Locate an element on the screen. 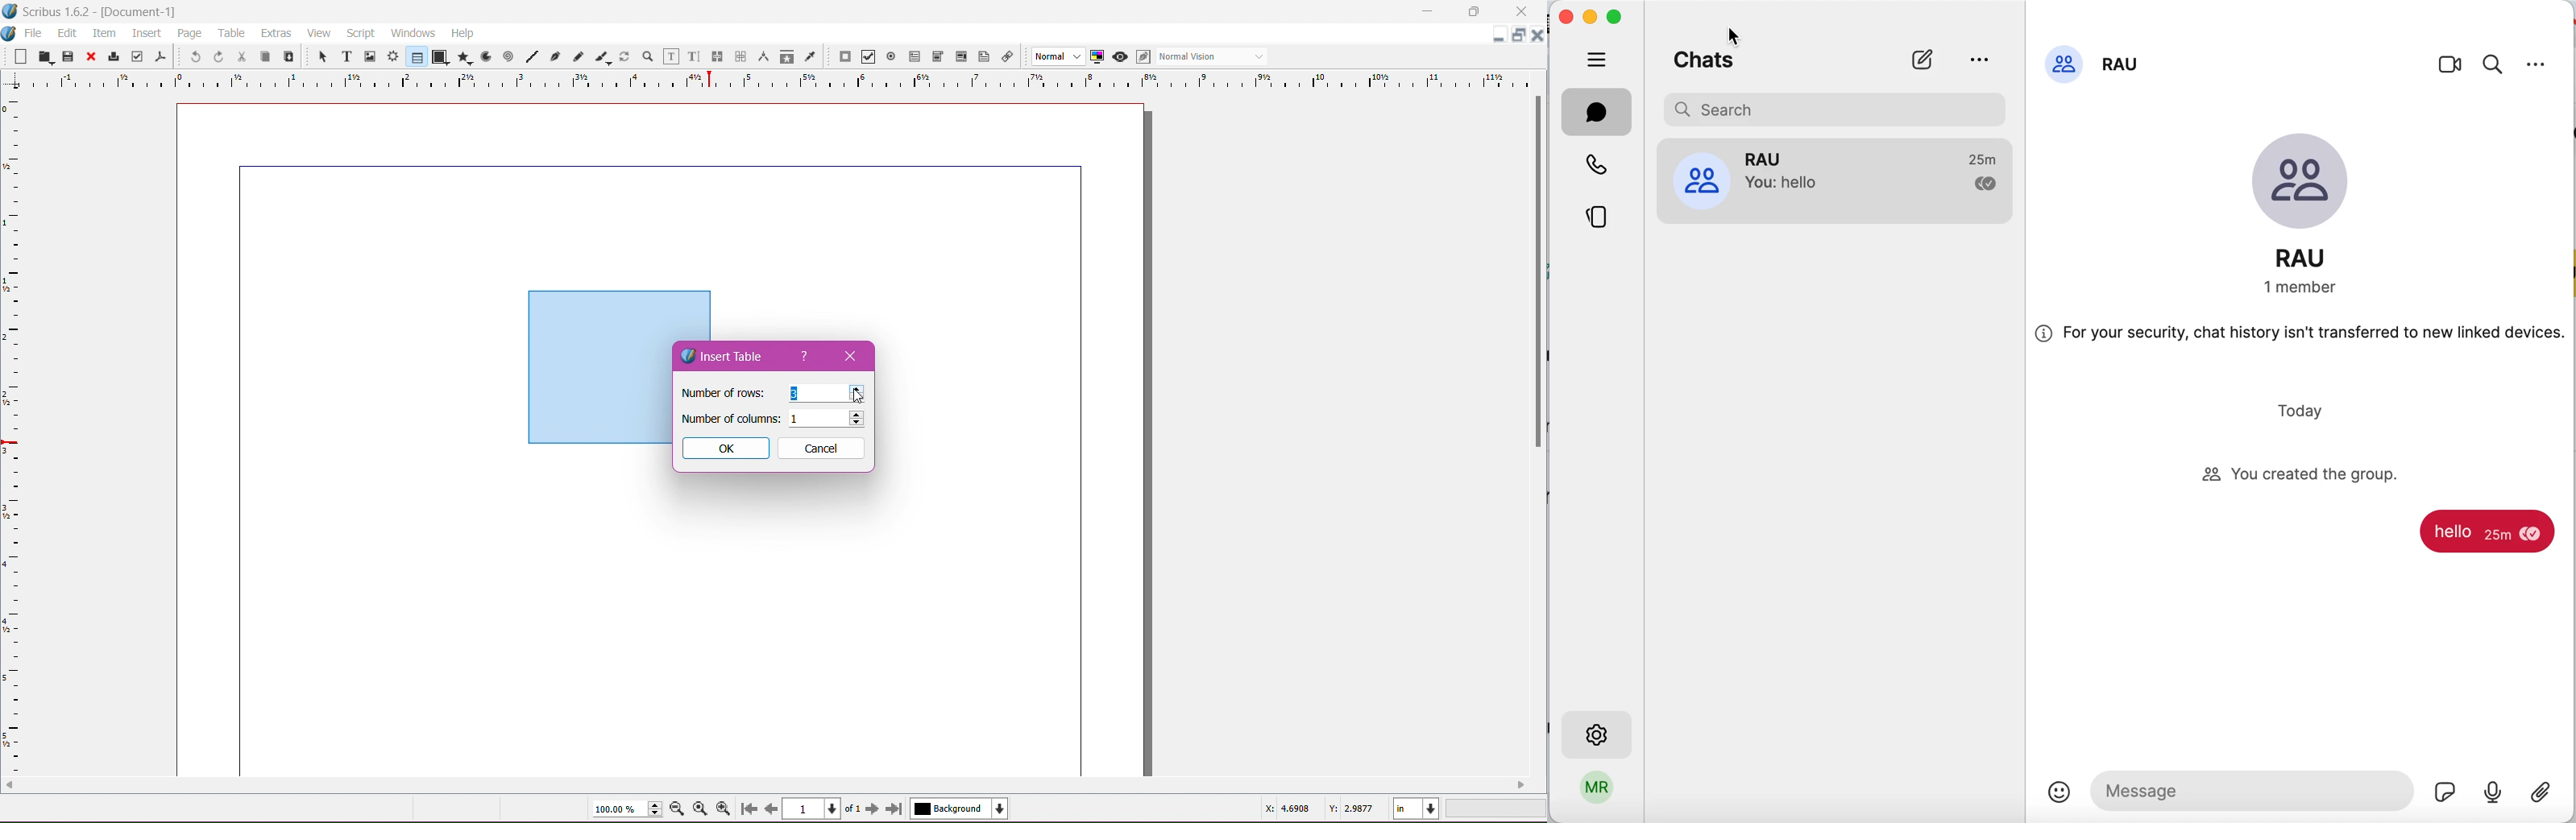 Image resolution: width=2576 pixels, height=840 pixels. Edit is located at coordinates (68, 32).